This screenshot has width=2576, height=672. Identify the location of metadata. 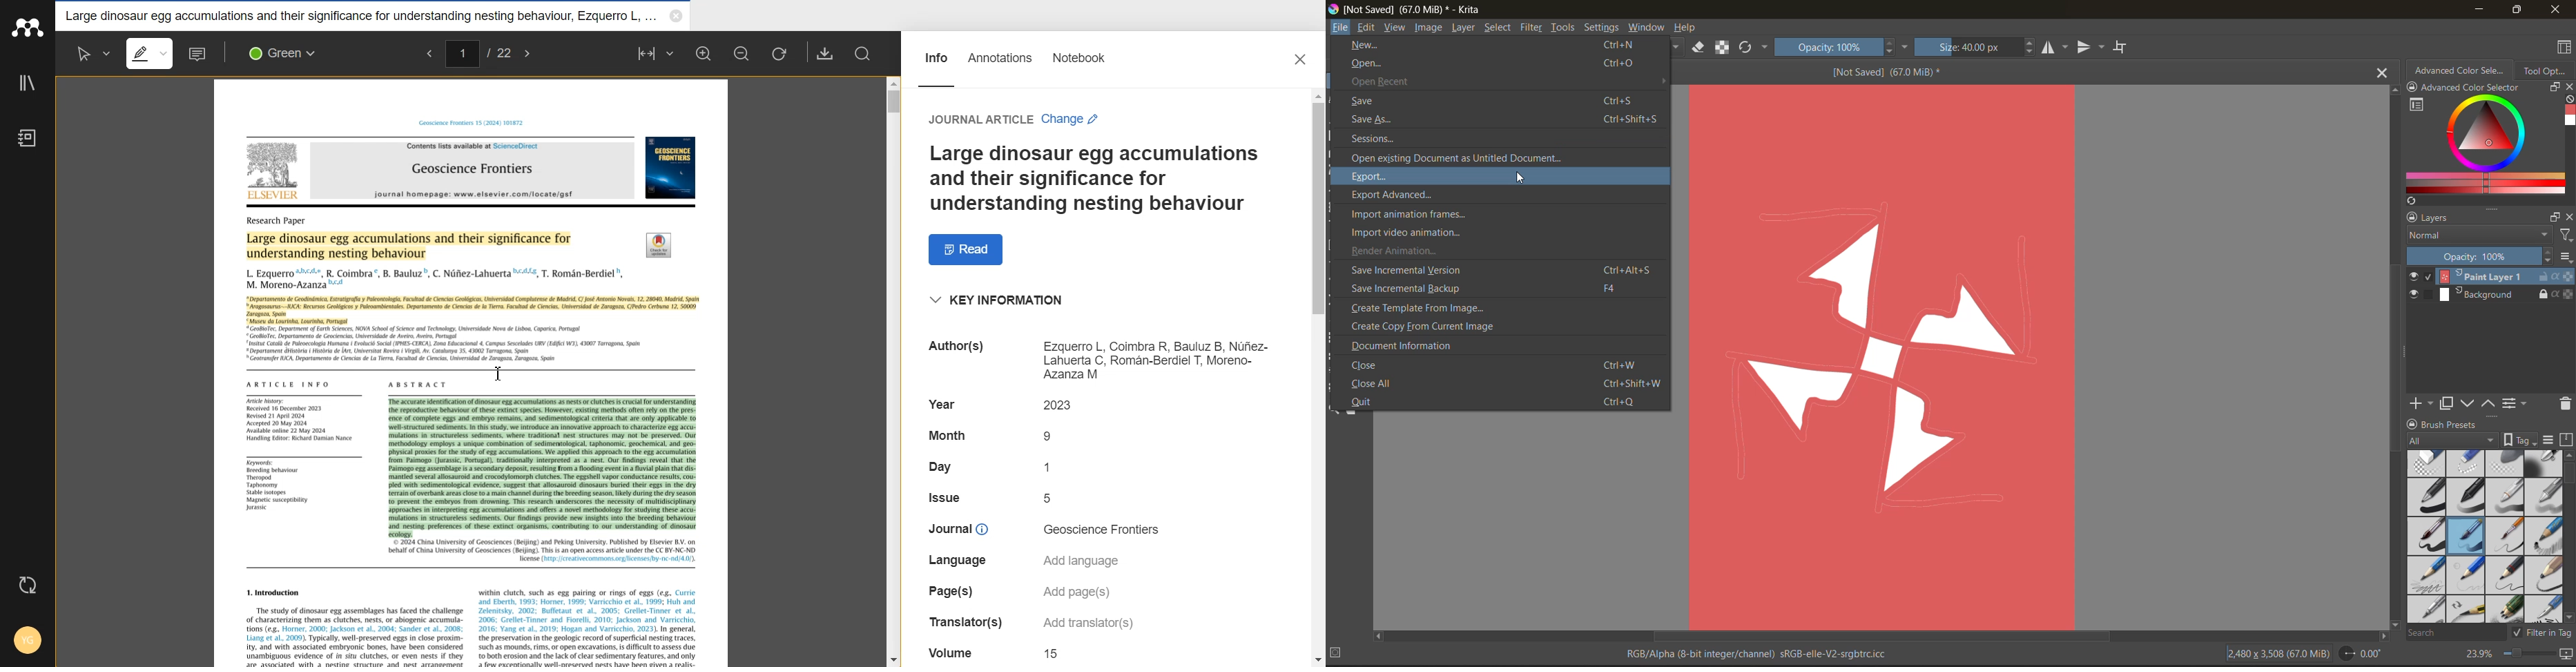
(1764, 651).